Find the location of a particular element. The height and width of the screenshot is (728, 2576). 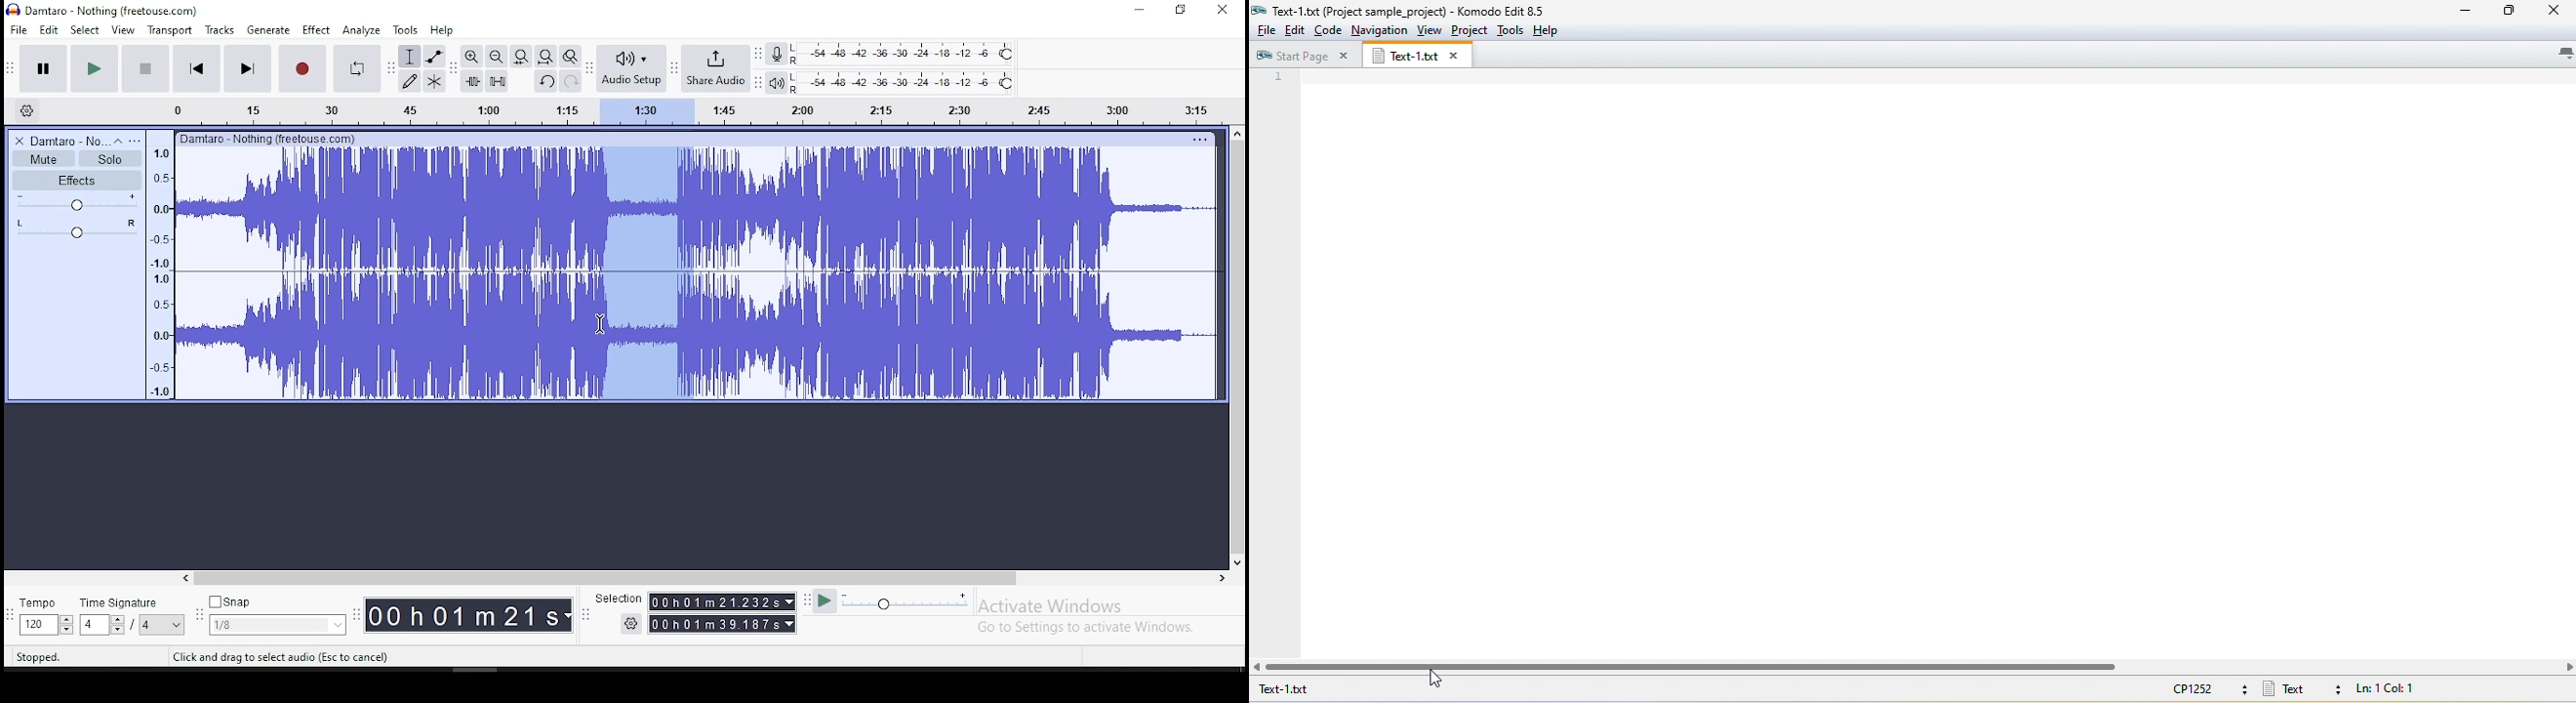

vertical scroll bar is located at coordinates (1240, 345).